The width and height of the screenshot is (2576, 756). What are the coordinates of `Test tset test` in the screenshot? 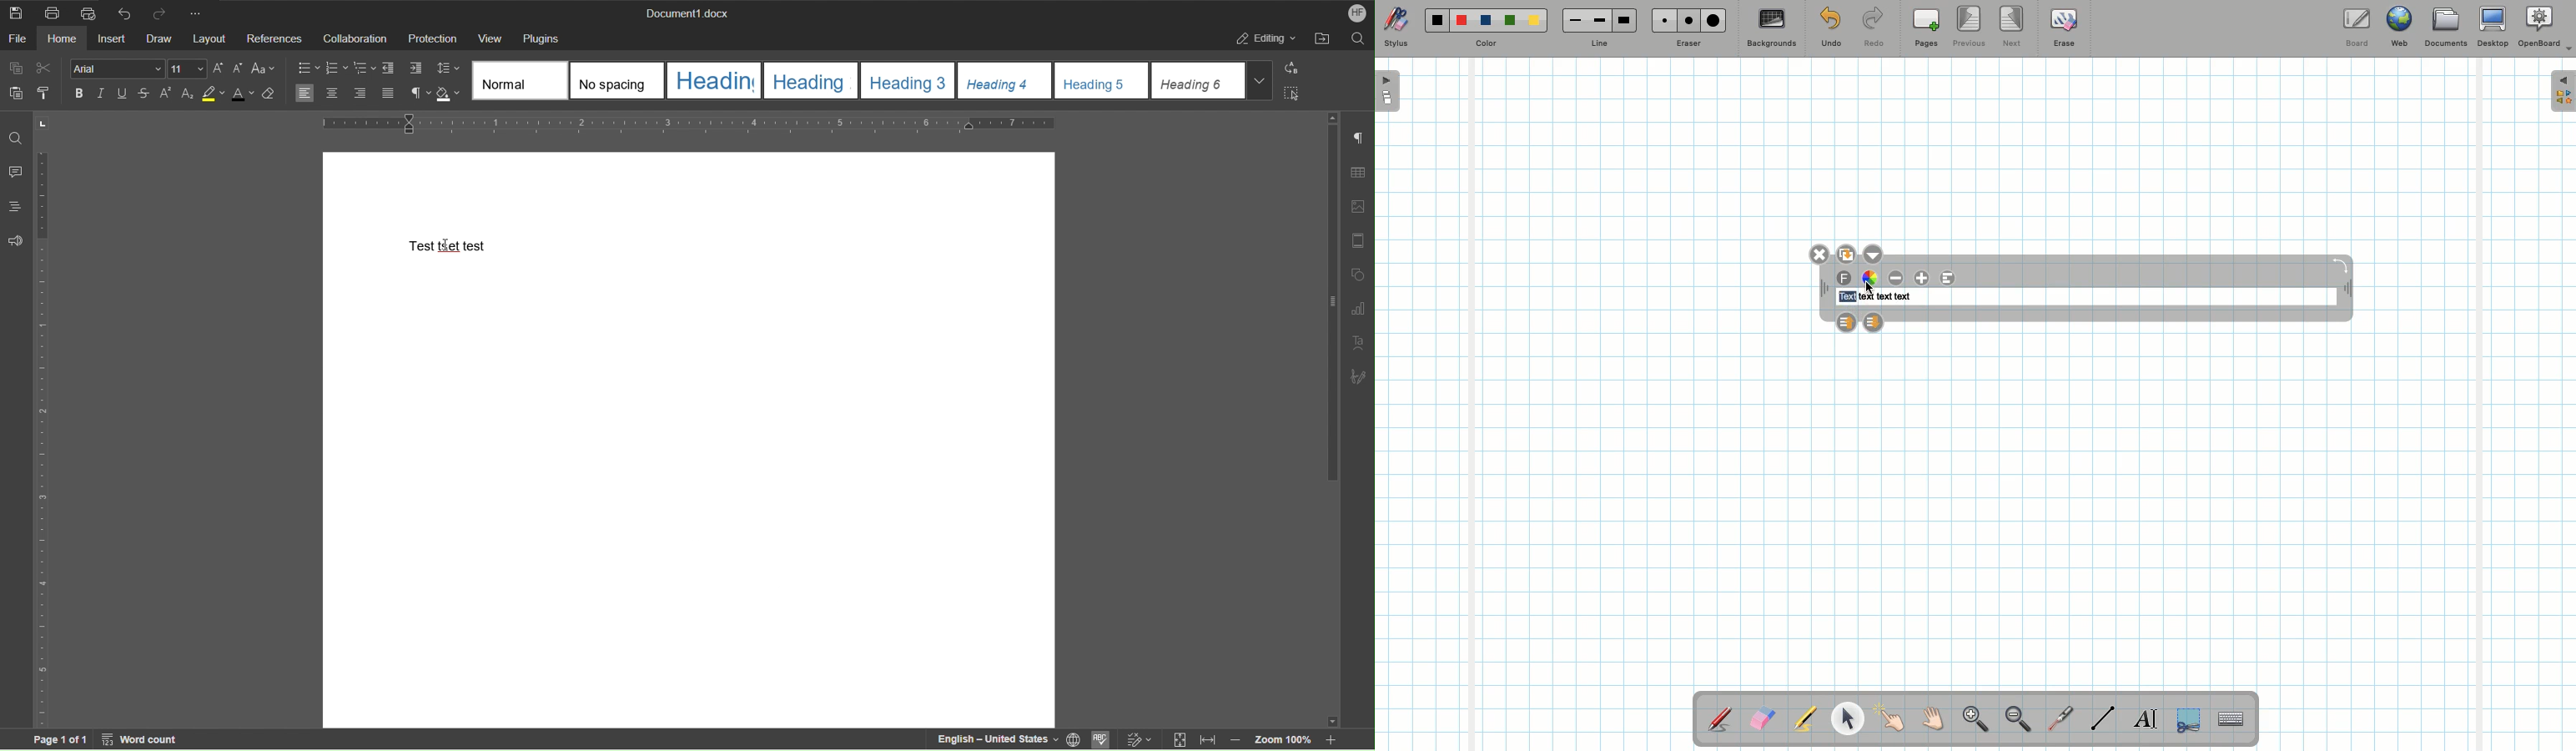 It's located at (451, 245).